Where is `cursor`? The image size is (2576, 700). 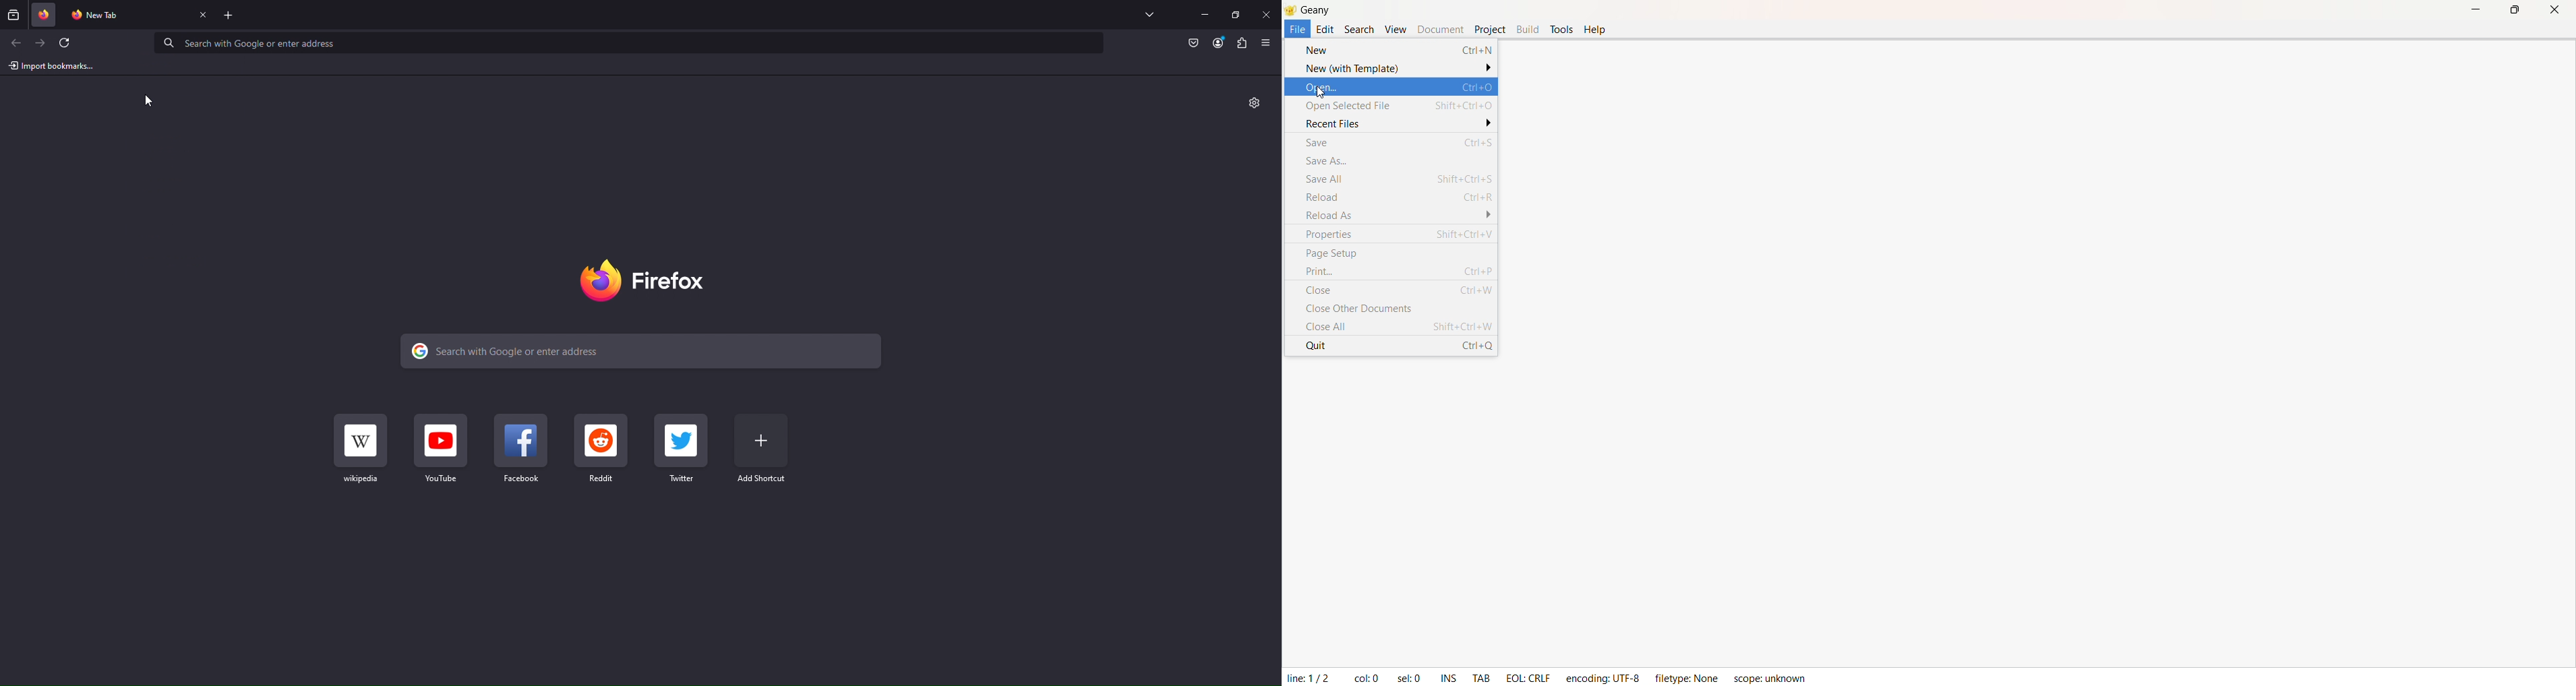
cursor is located at coordinates (1323, 92).